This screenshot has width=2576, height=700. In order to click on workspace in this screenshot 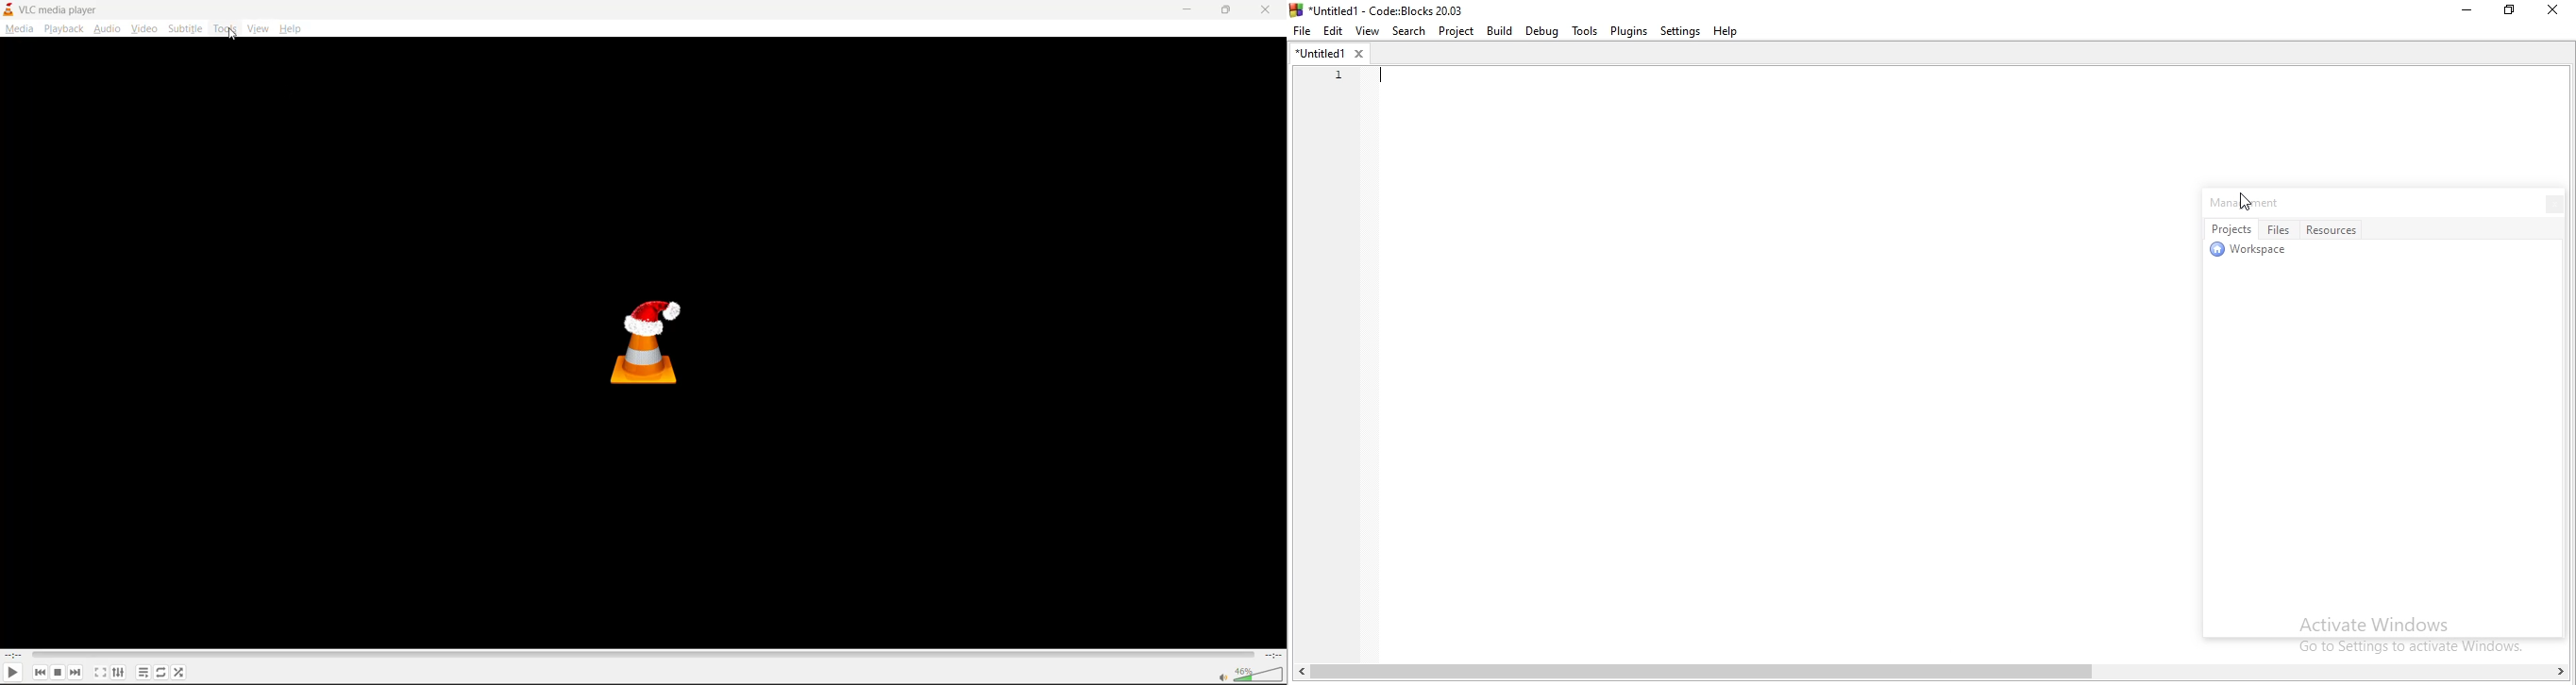, I will do `click(2253, 253)`.